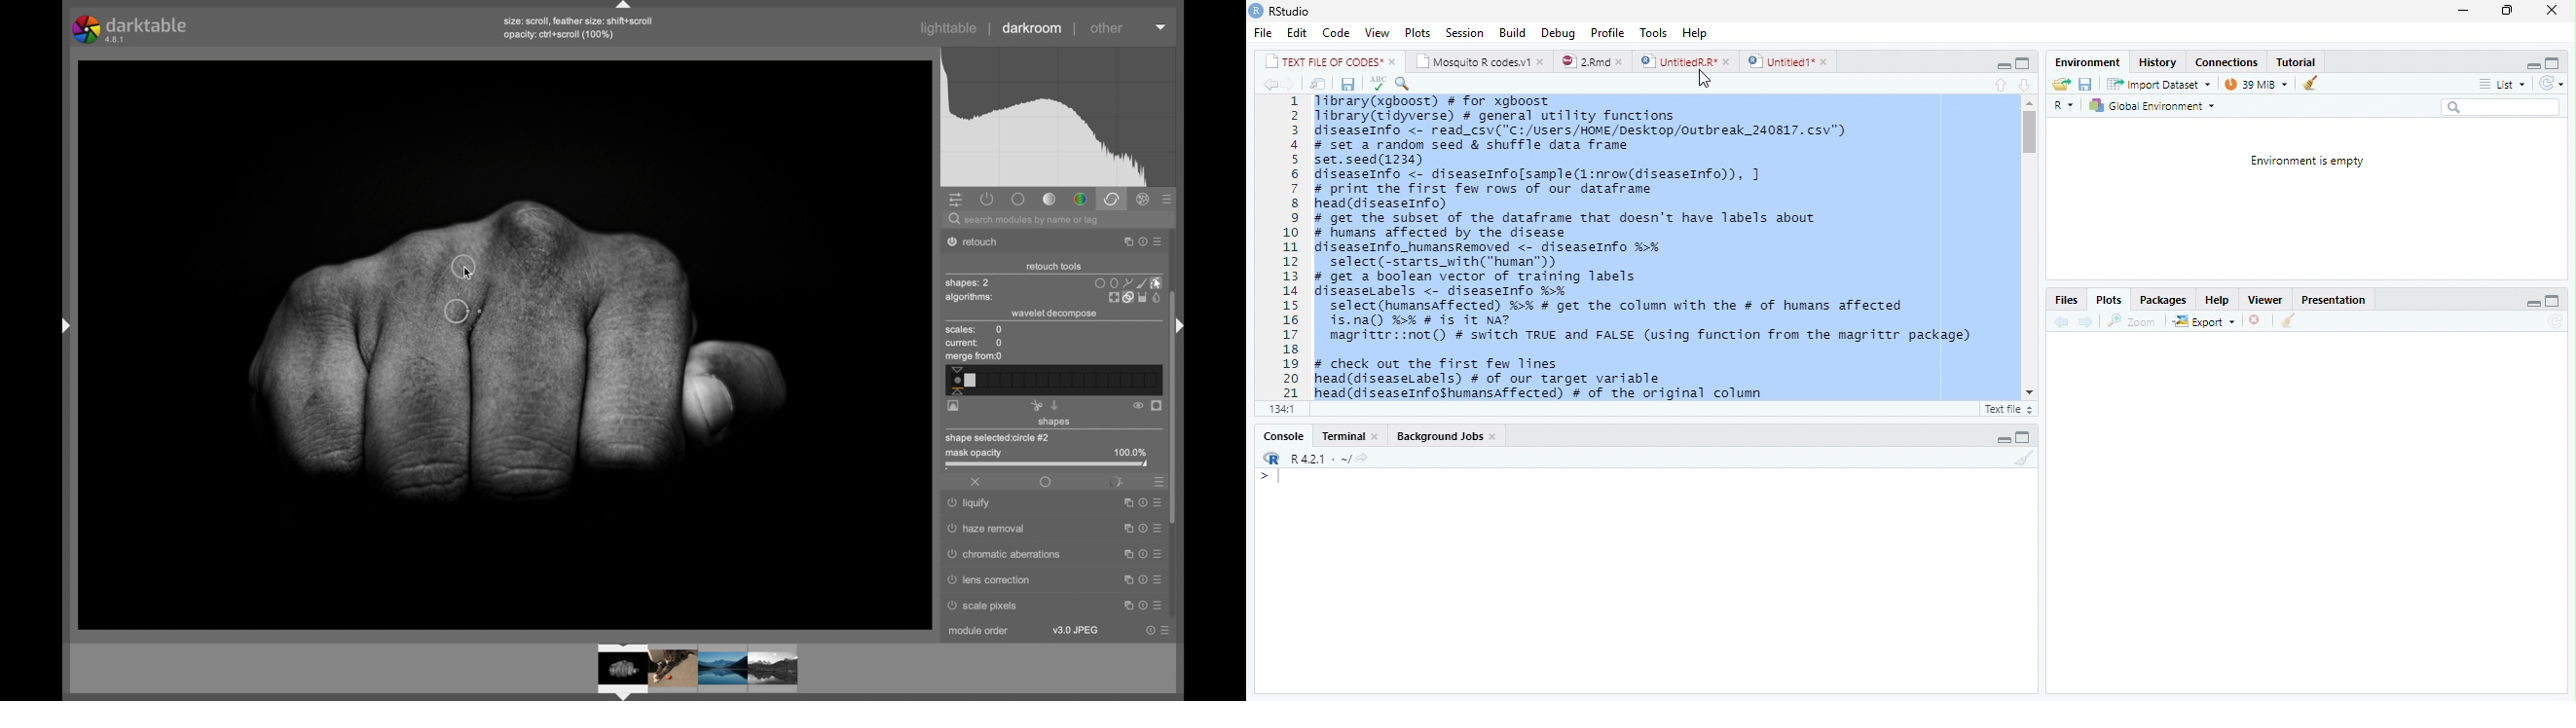 The image size is (2576, 728). What do you see at coordinates (1050, 199) in the screenshot?
I see `tone` at bounding box center [1050, 199].